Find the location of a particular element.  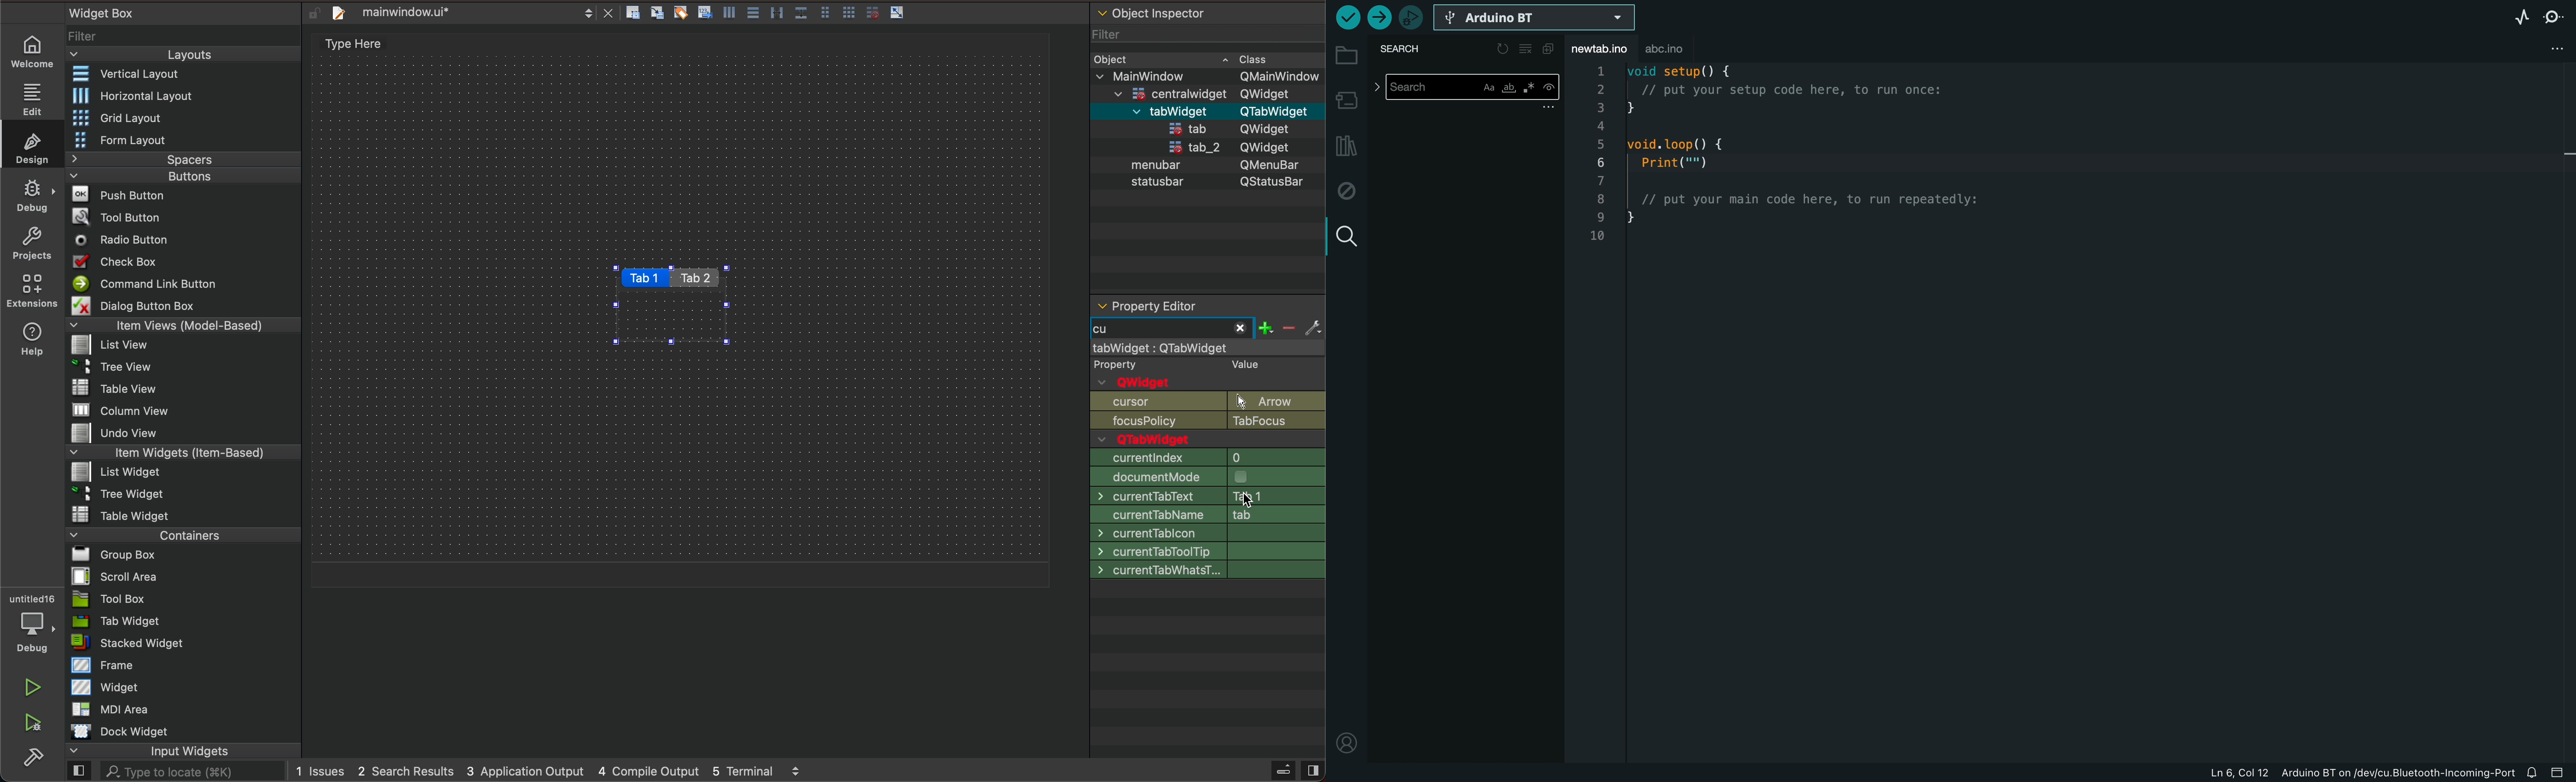

debugger is located at coordinates (29, 620).